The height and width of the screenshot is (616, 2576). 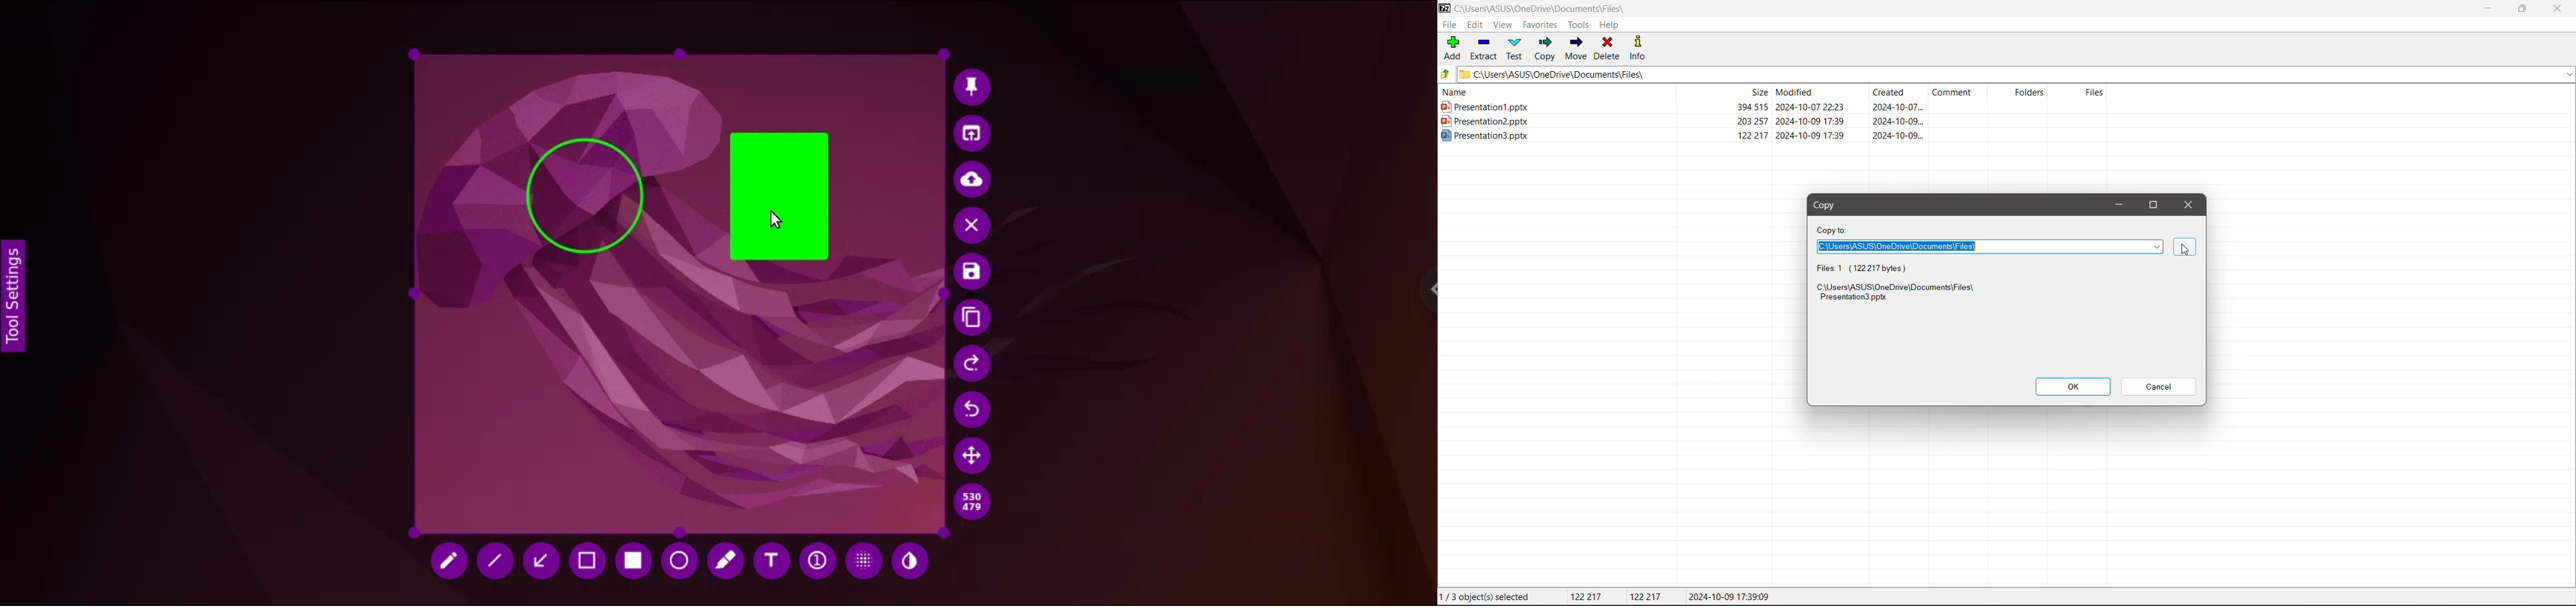 I want to click on Modified date of the selected file, so click(x=1733, y=597).